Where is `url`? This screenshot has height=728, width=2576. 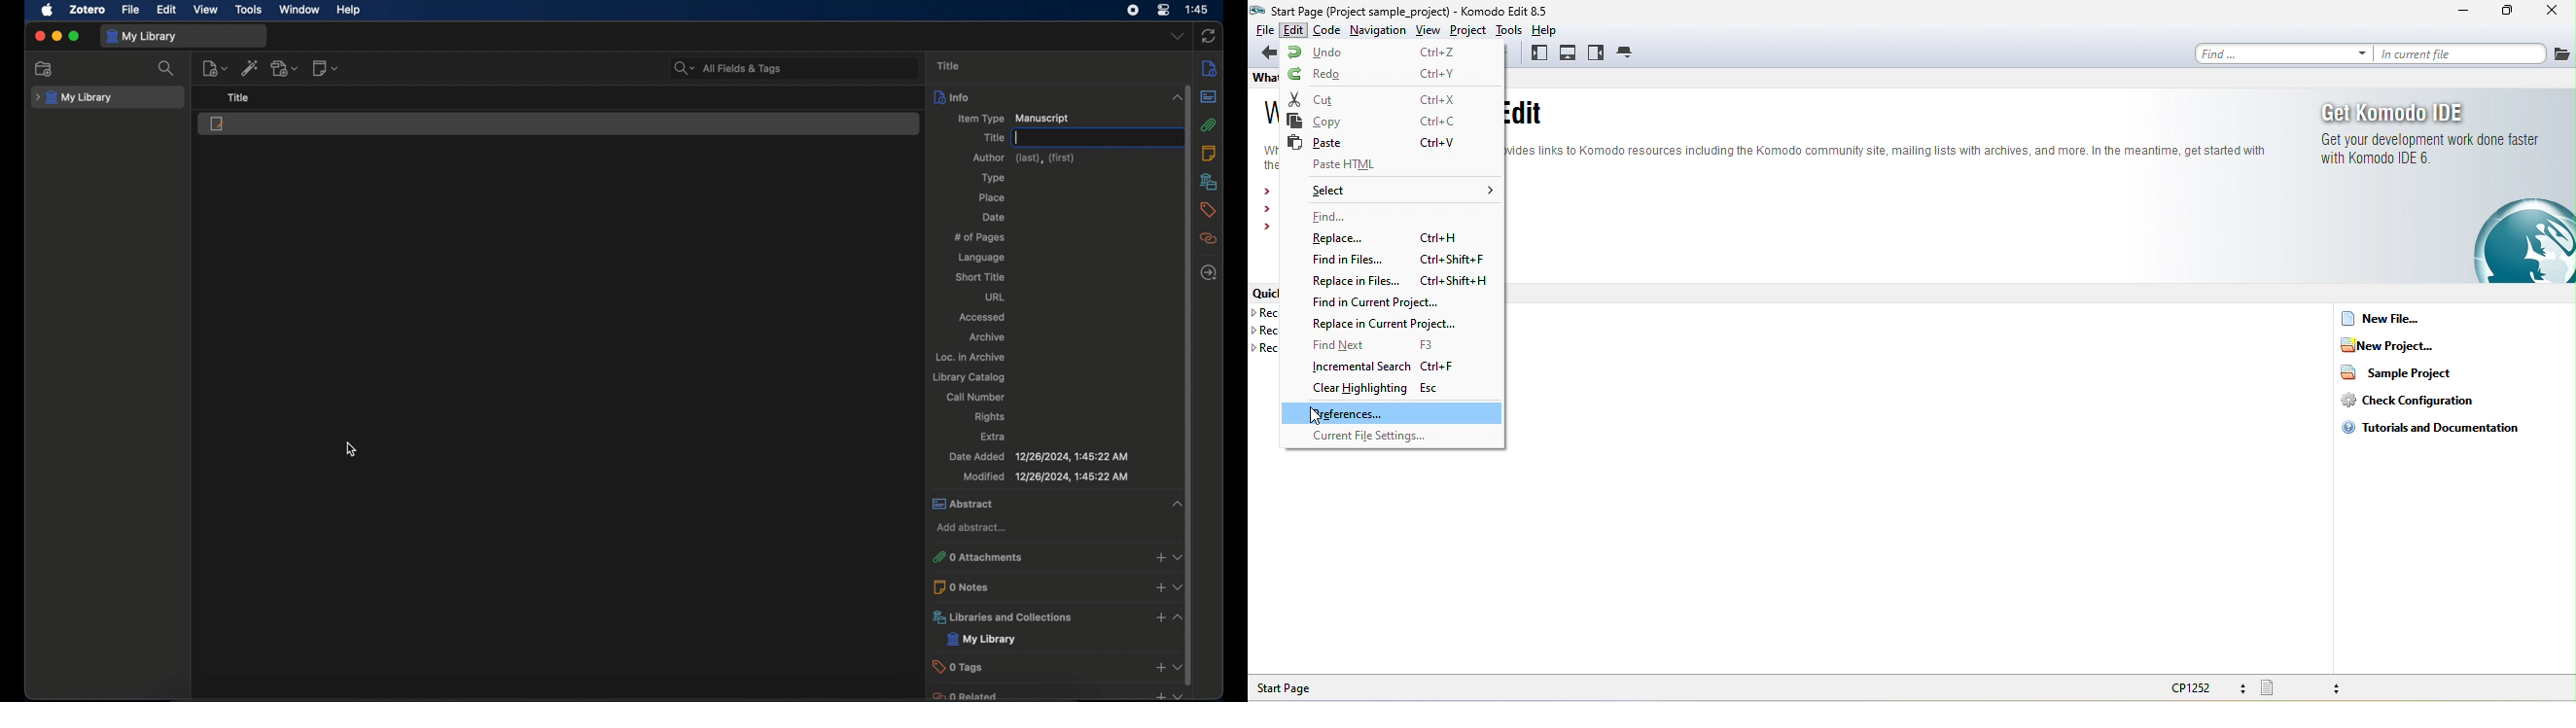
url is located at coordinates (998, 298).